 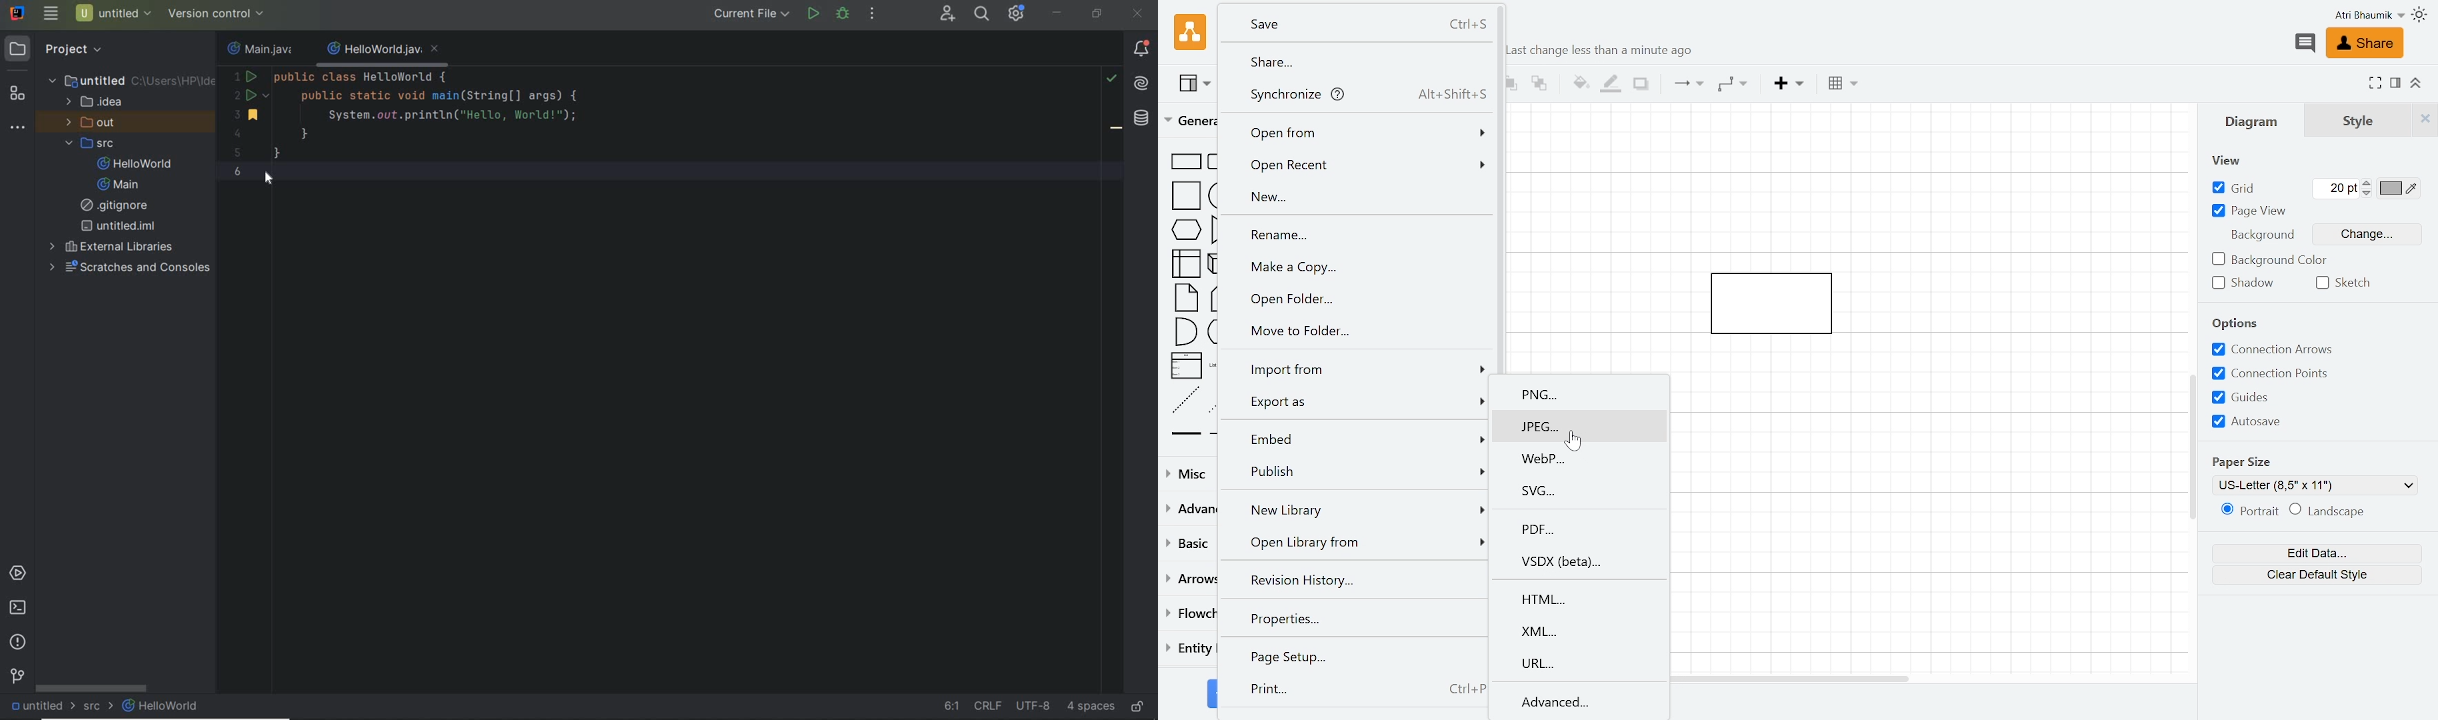 What do you see at coordinates (2242, 187) in the screenshot?
I see `Grid` at bounding box center [2242, 187].